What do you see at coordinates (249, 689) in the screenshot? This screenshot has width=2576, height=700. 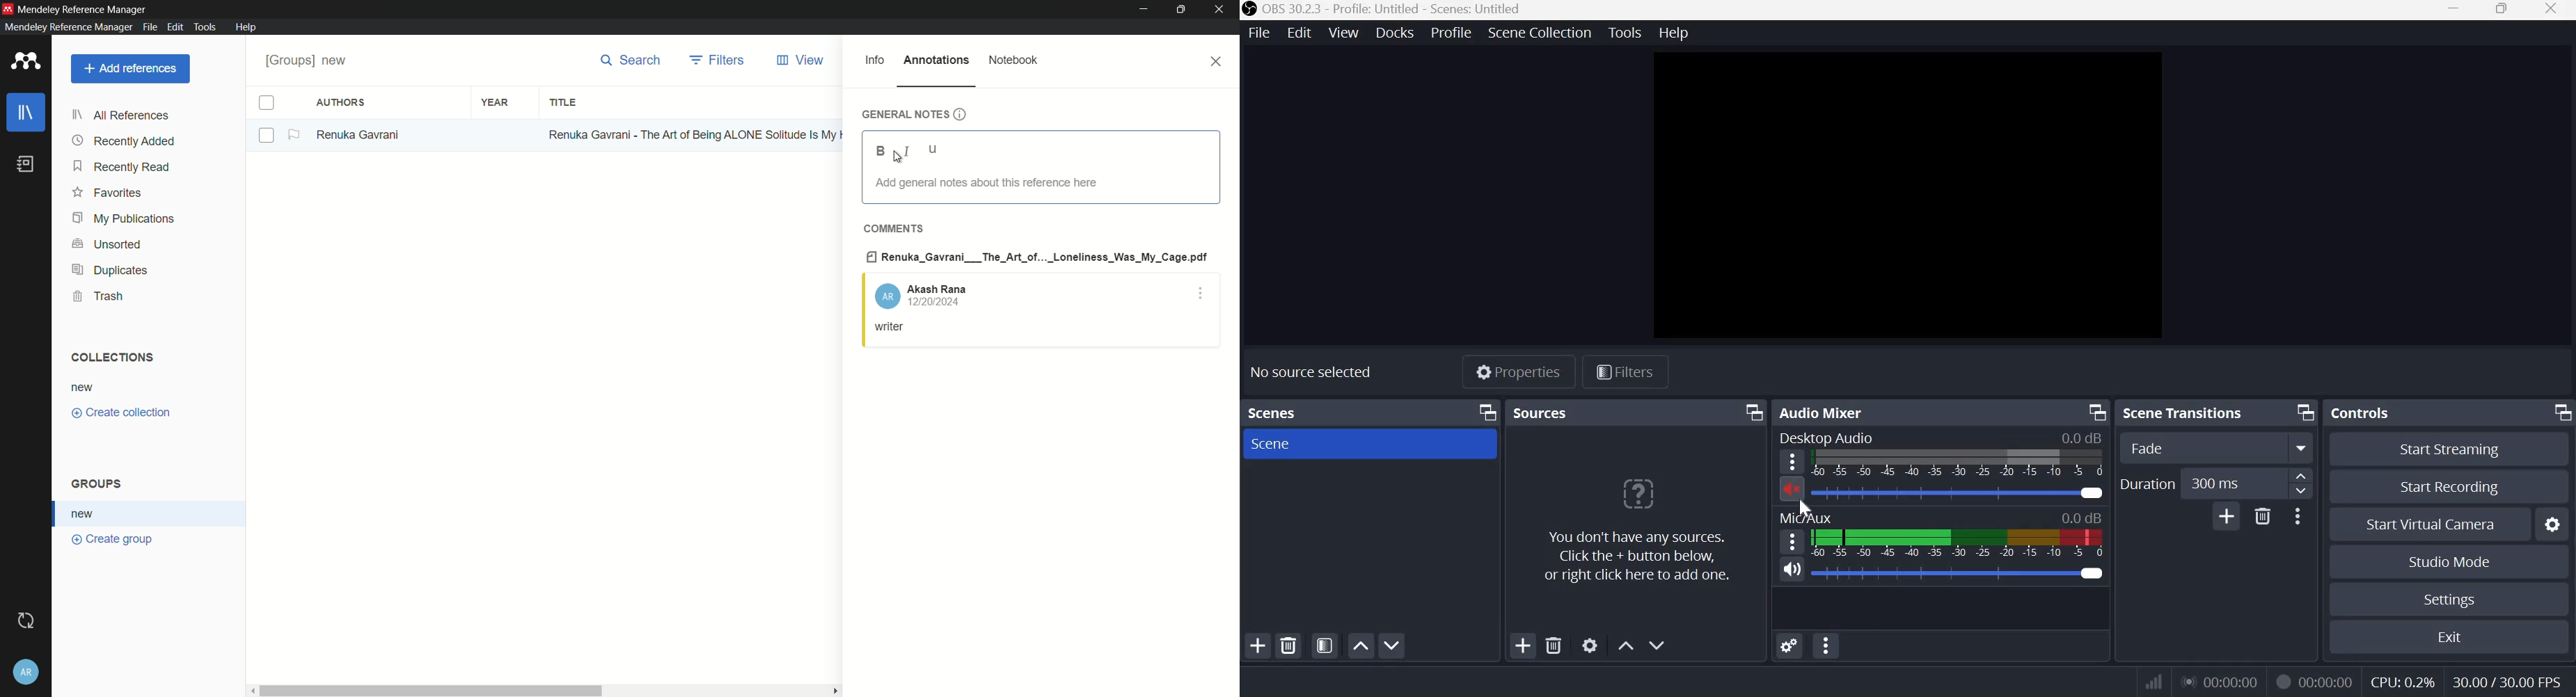 I see `scroll left` at bounding box center [249, 689].